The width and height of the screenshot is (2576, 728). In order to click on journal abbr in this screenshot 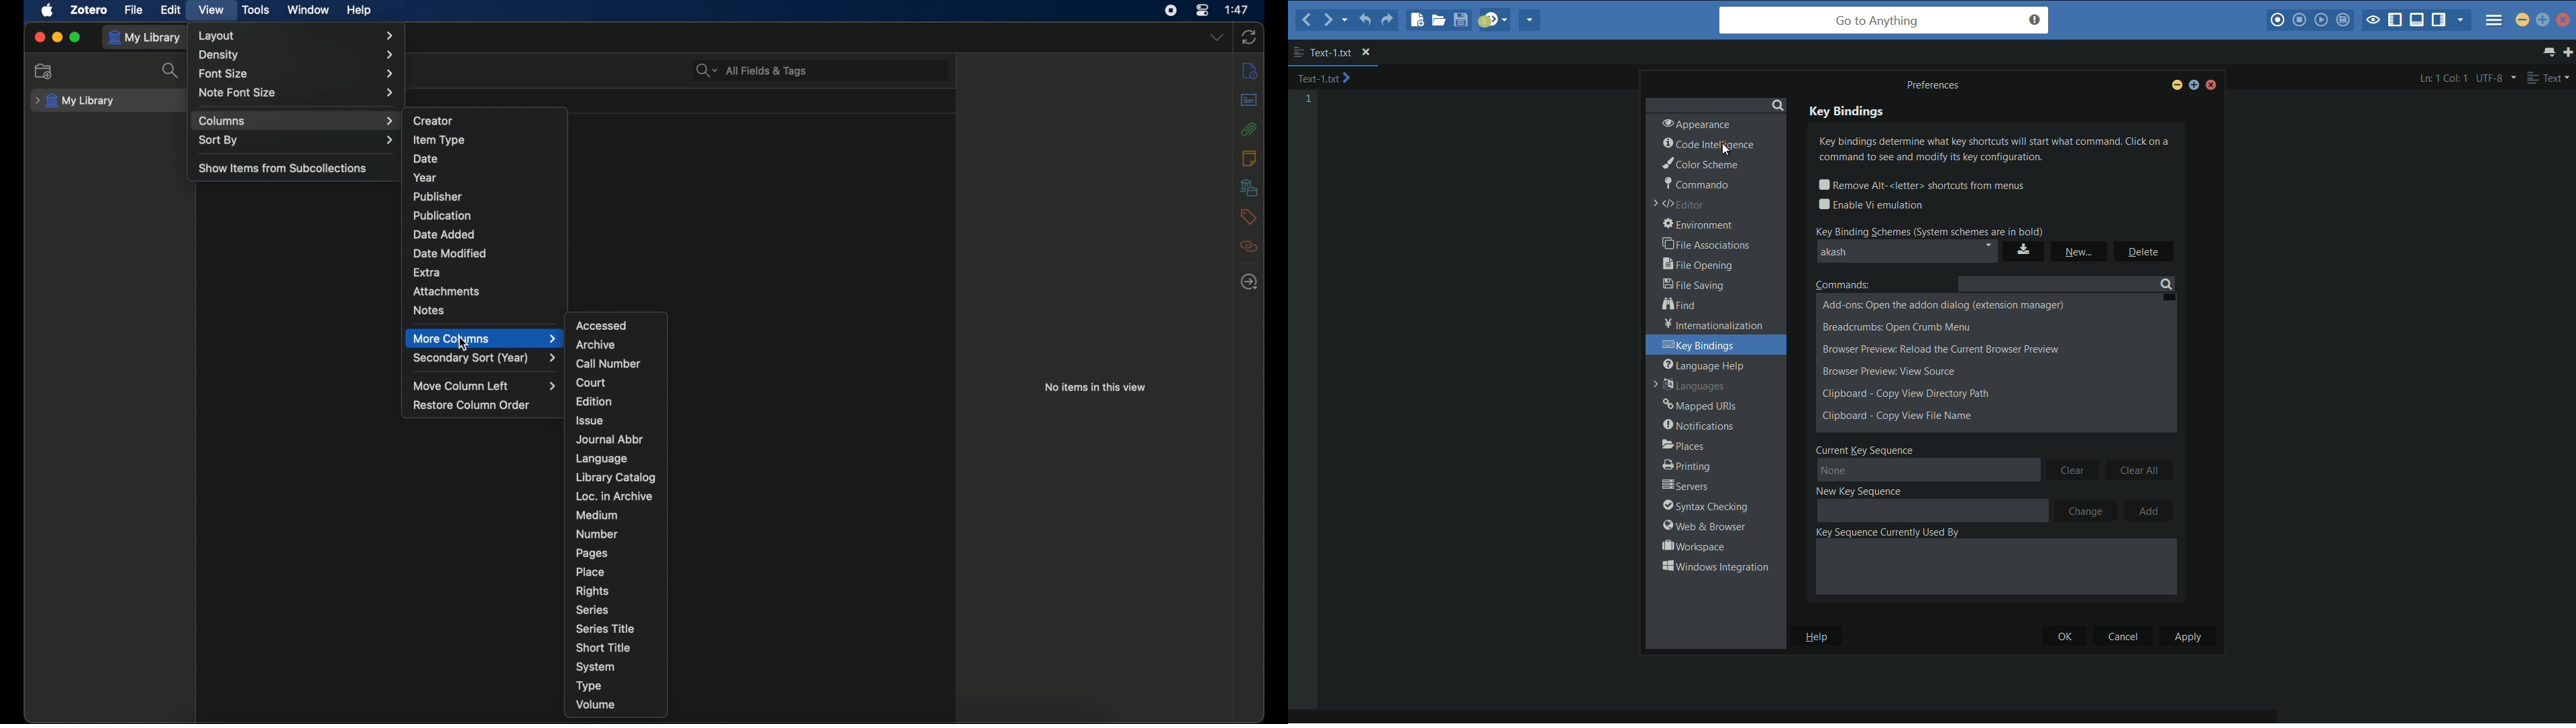, I will do `click(610, 440)`.